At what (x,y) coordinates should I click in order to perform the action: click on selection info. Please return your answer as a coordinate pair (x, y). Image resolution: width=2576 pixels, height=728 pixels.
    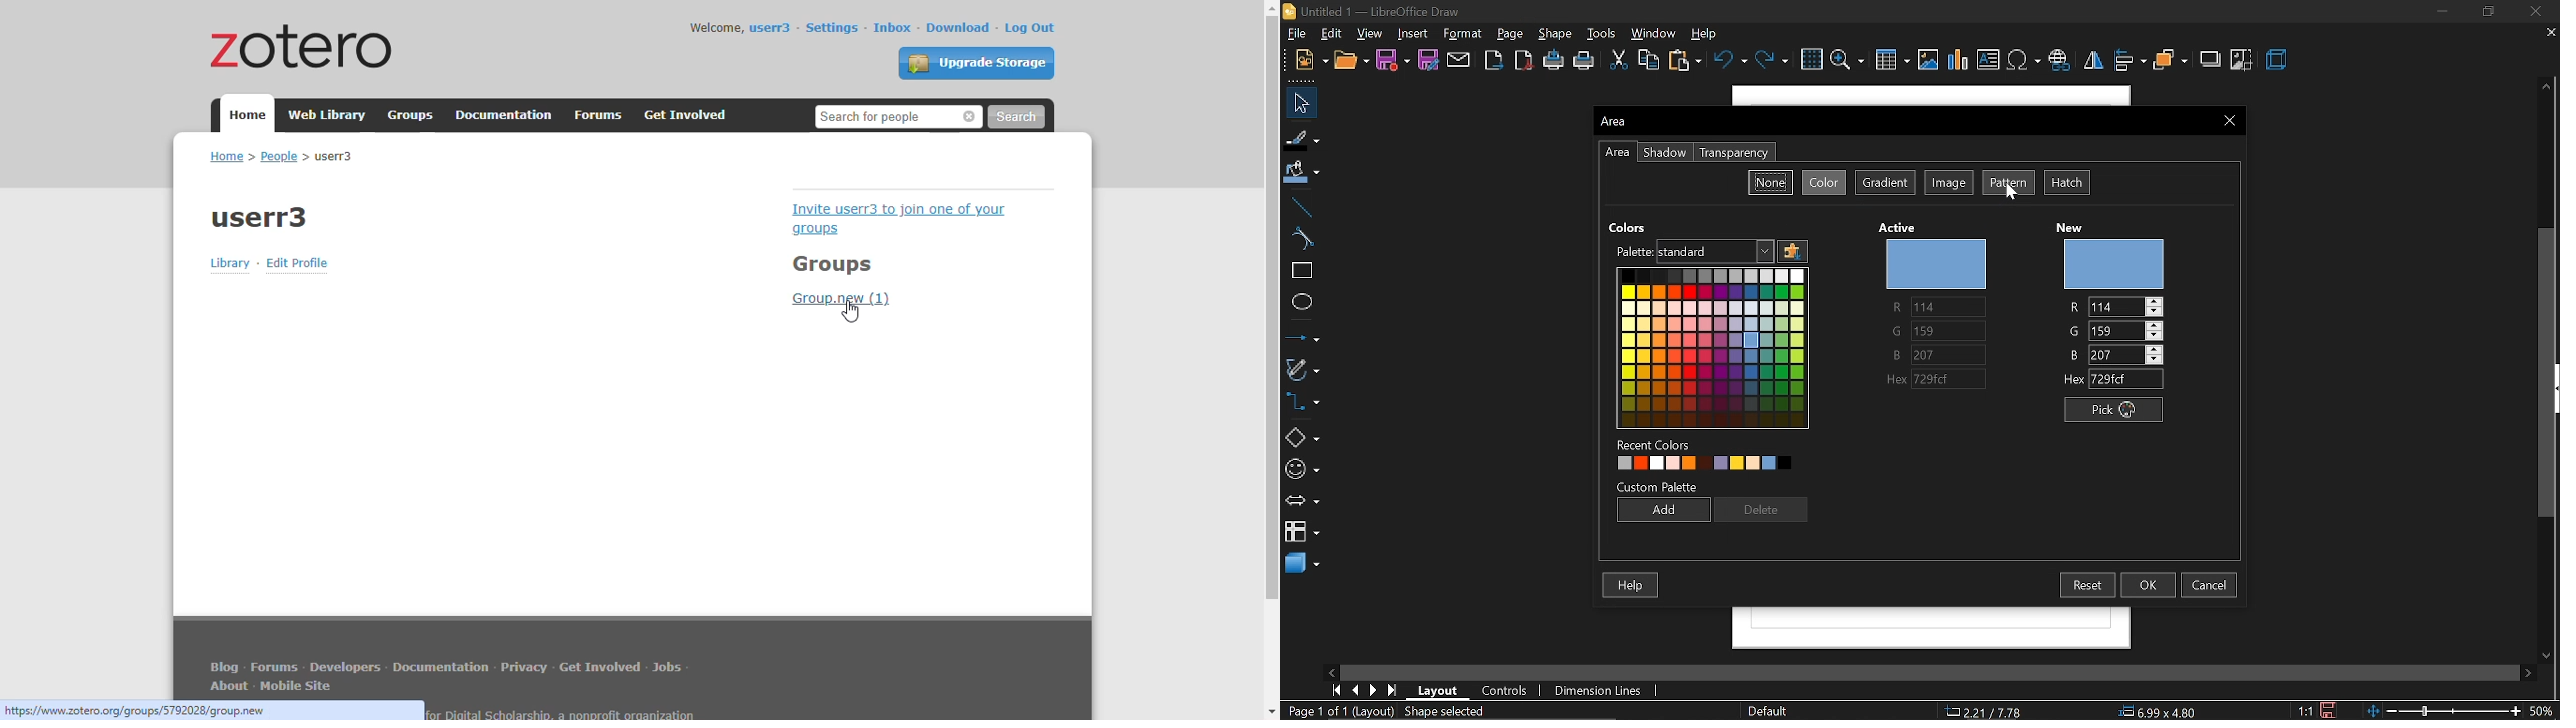
    Looking at the image, I should click on (1447, 711).